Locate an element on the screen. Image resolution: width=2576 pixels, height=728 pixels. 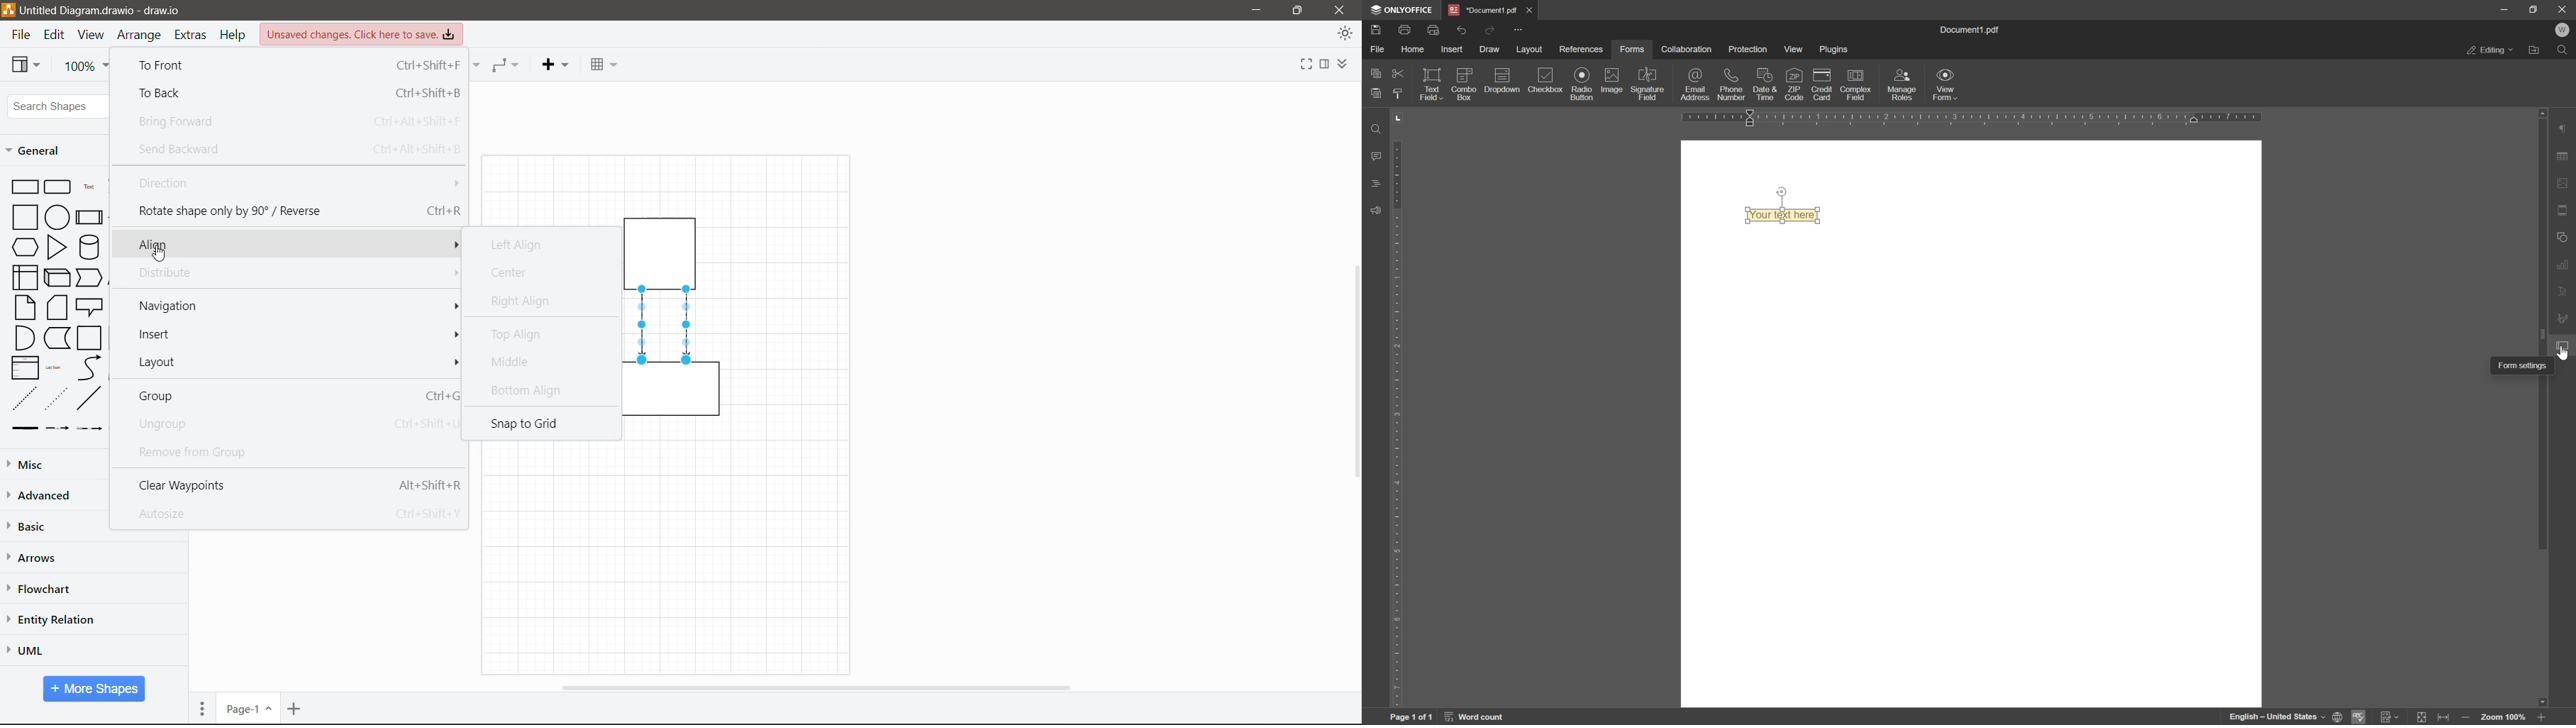
signature settings is located at coordinates (2564, 317).